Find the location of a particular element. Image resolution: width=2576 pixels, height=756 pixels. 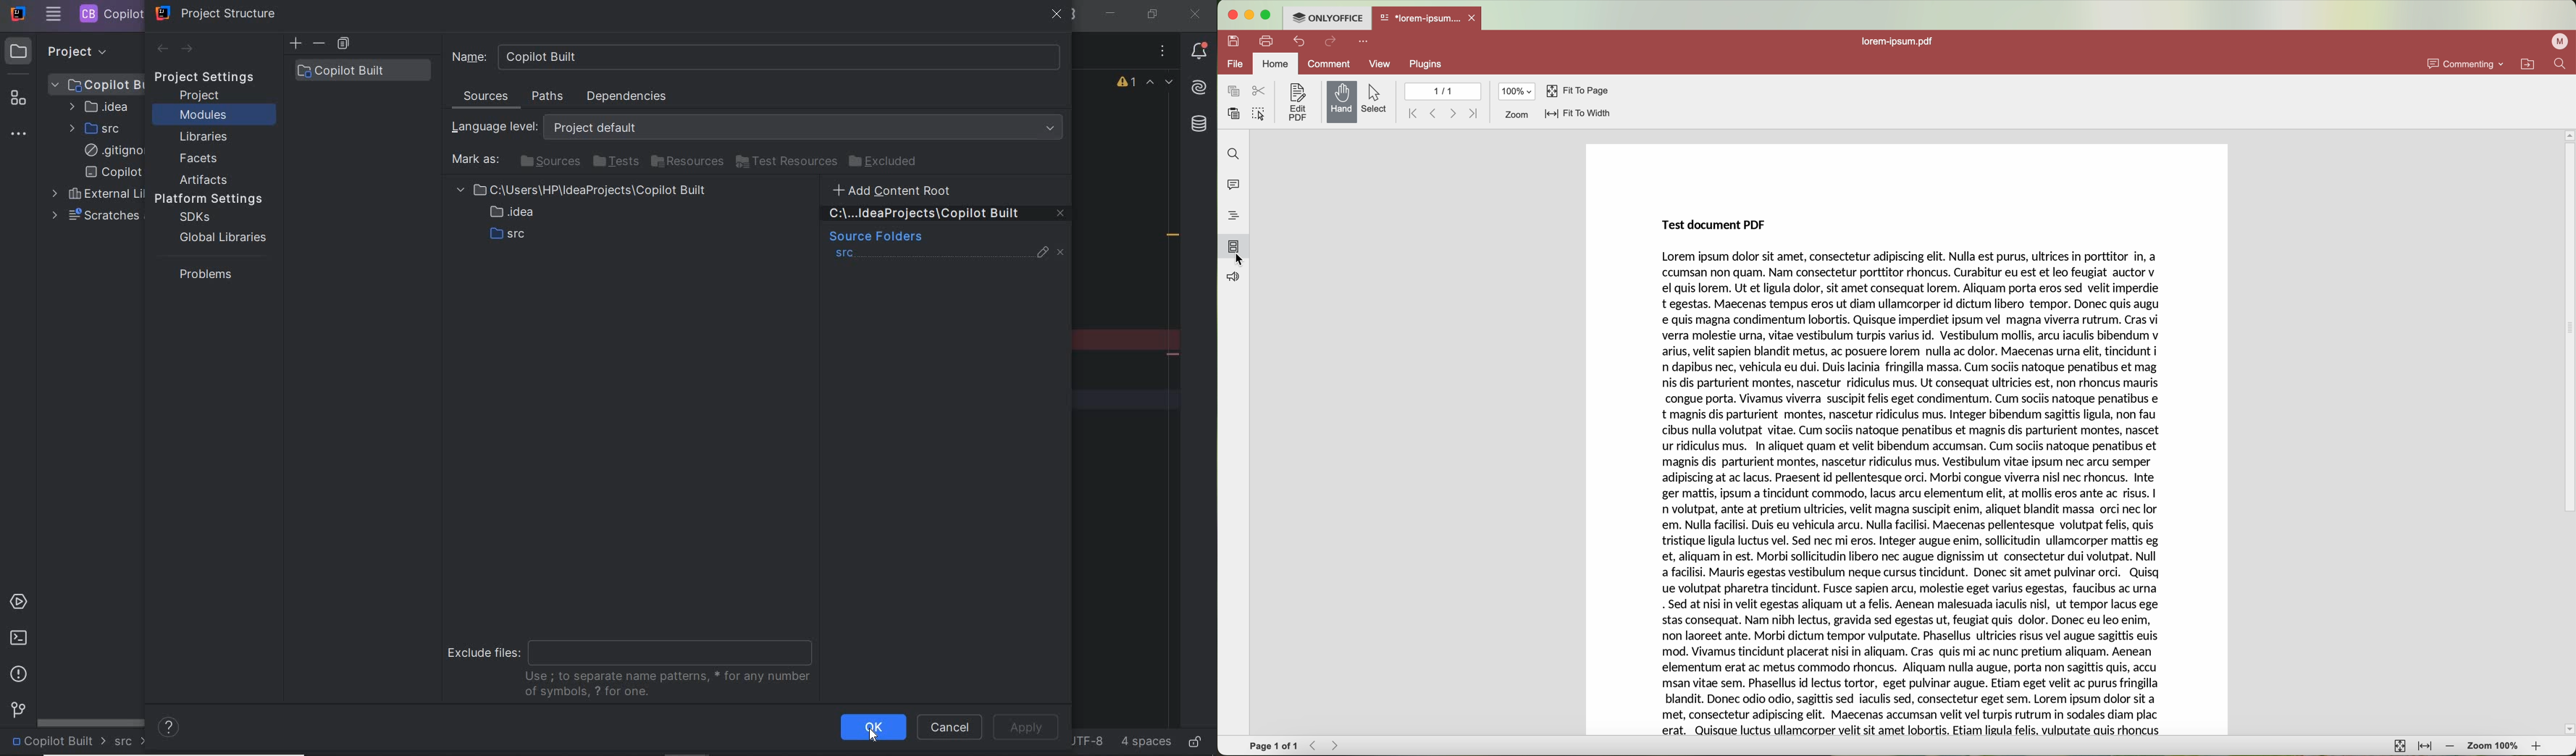

fit to width is located at coordinates (1579, 115).